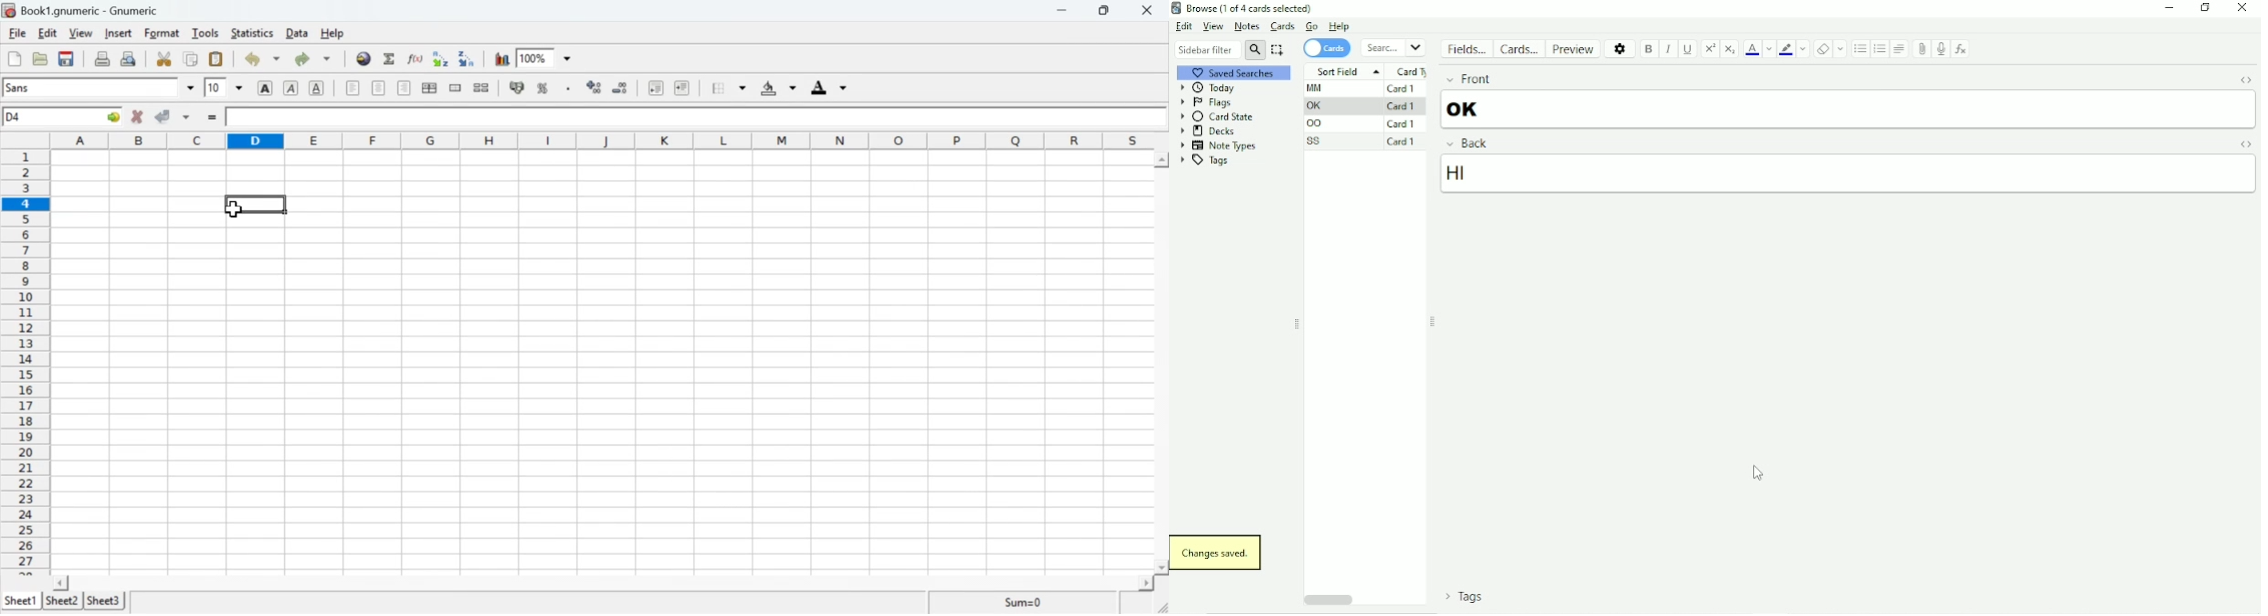 The height and width of the screenshot is (616, 2268). I want to click on Card 1, so click(1402, 124).